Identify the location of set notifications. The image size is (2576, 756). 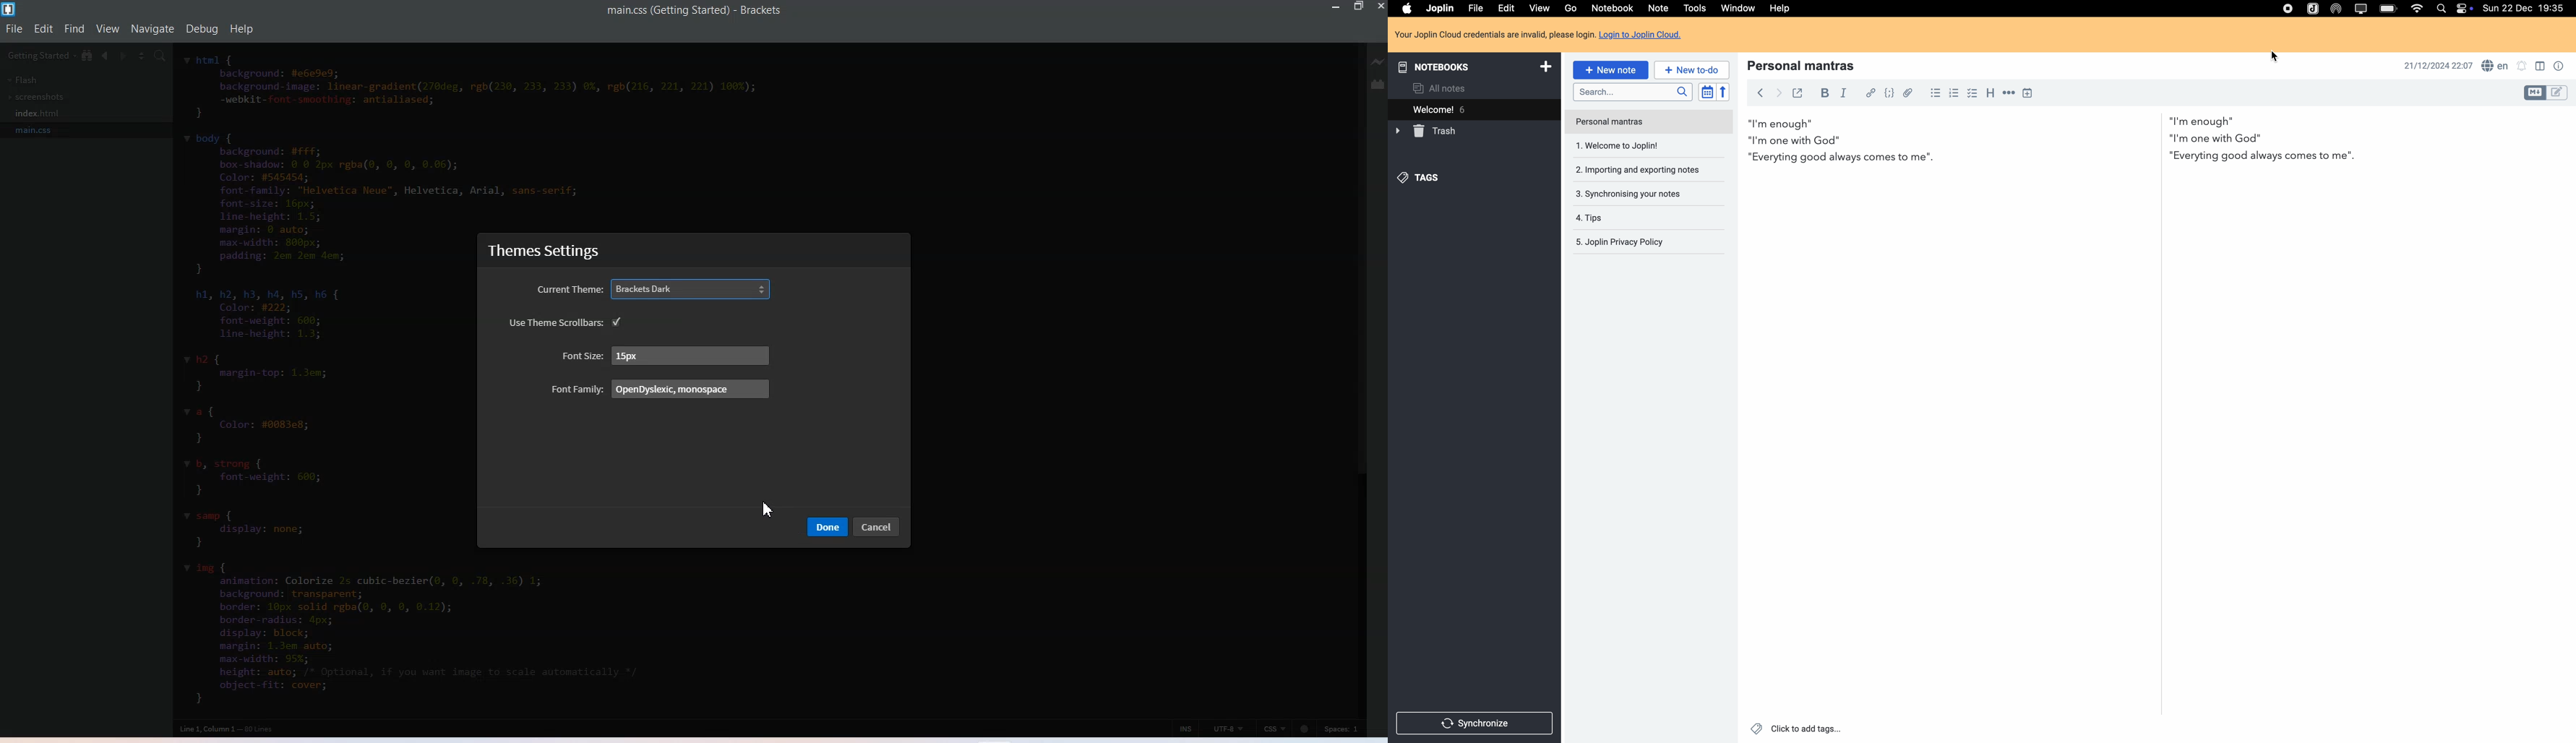
(2524, 65).